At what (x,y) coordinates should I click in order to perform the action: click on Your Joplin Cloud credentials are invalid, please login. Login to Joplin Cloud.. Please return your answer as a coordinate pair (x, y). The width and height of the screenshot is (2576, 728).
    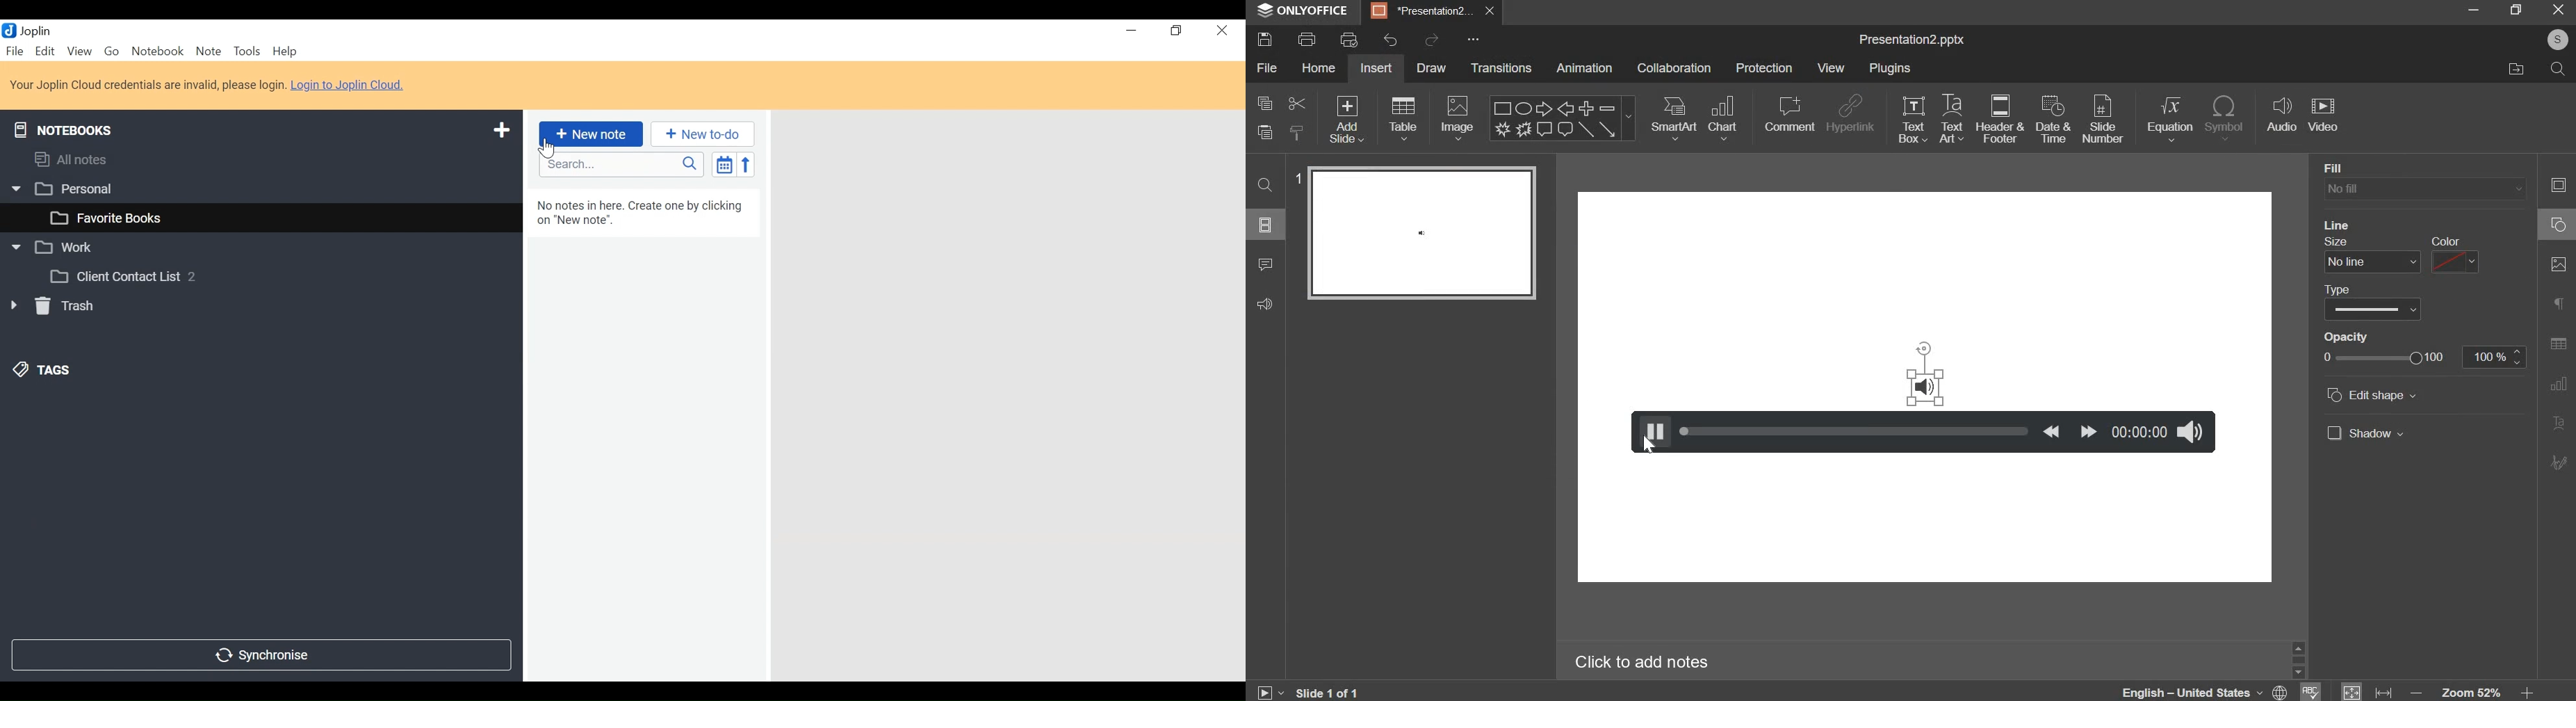
    Looking at the image, I should click on (211, 84).